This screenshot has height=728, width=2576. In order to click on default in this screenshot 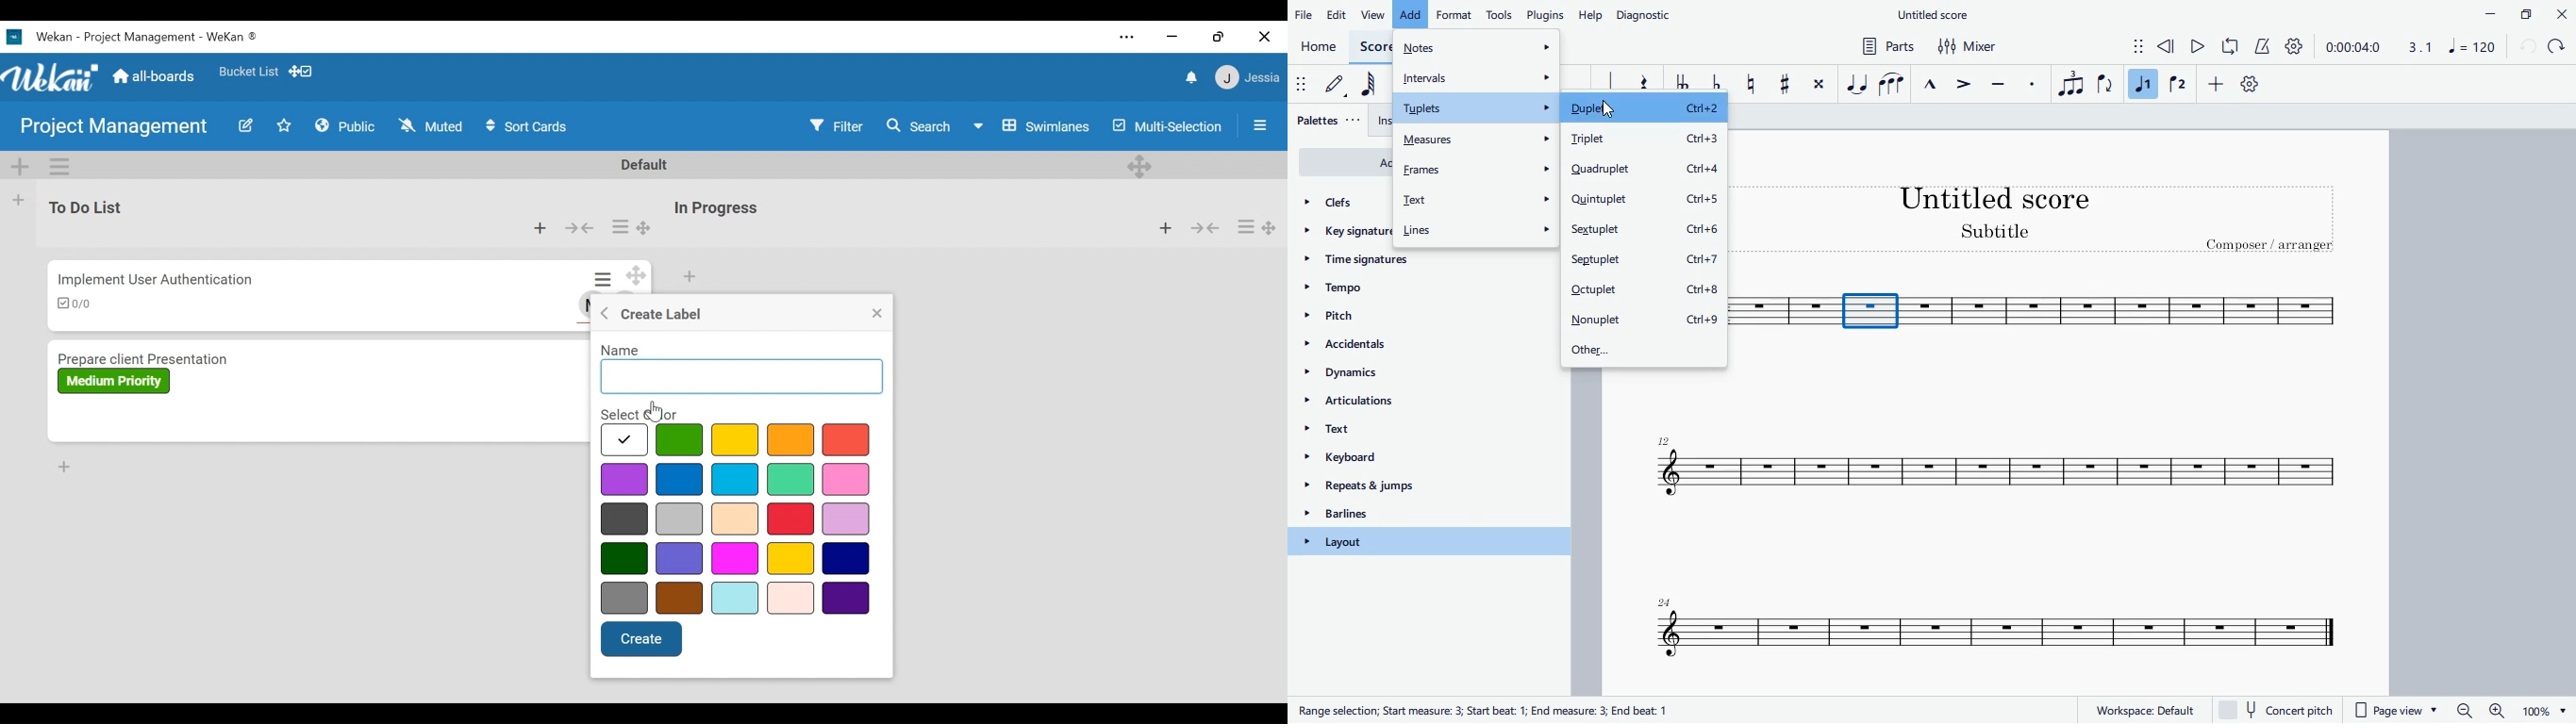, I will do `click(2250, 87)`.